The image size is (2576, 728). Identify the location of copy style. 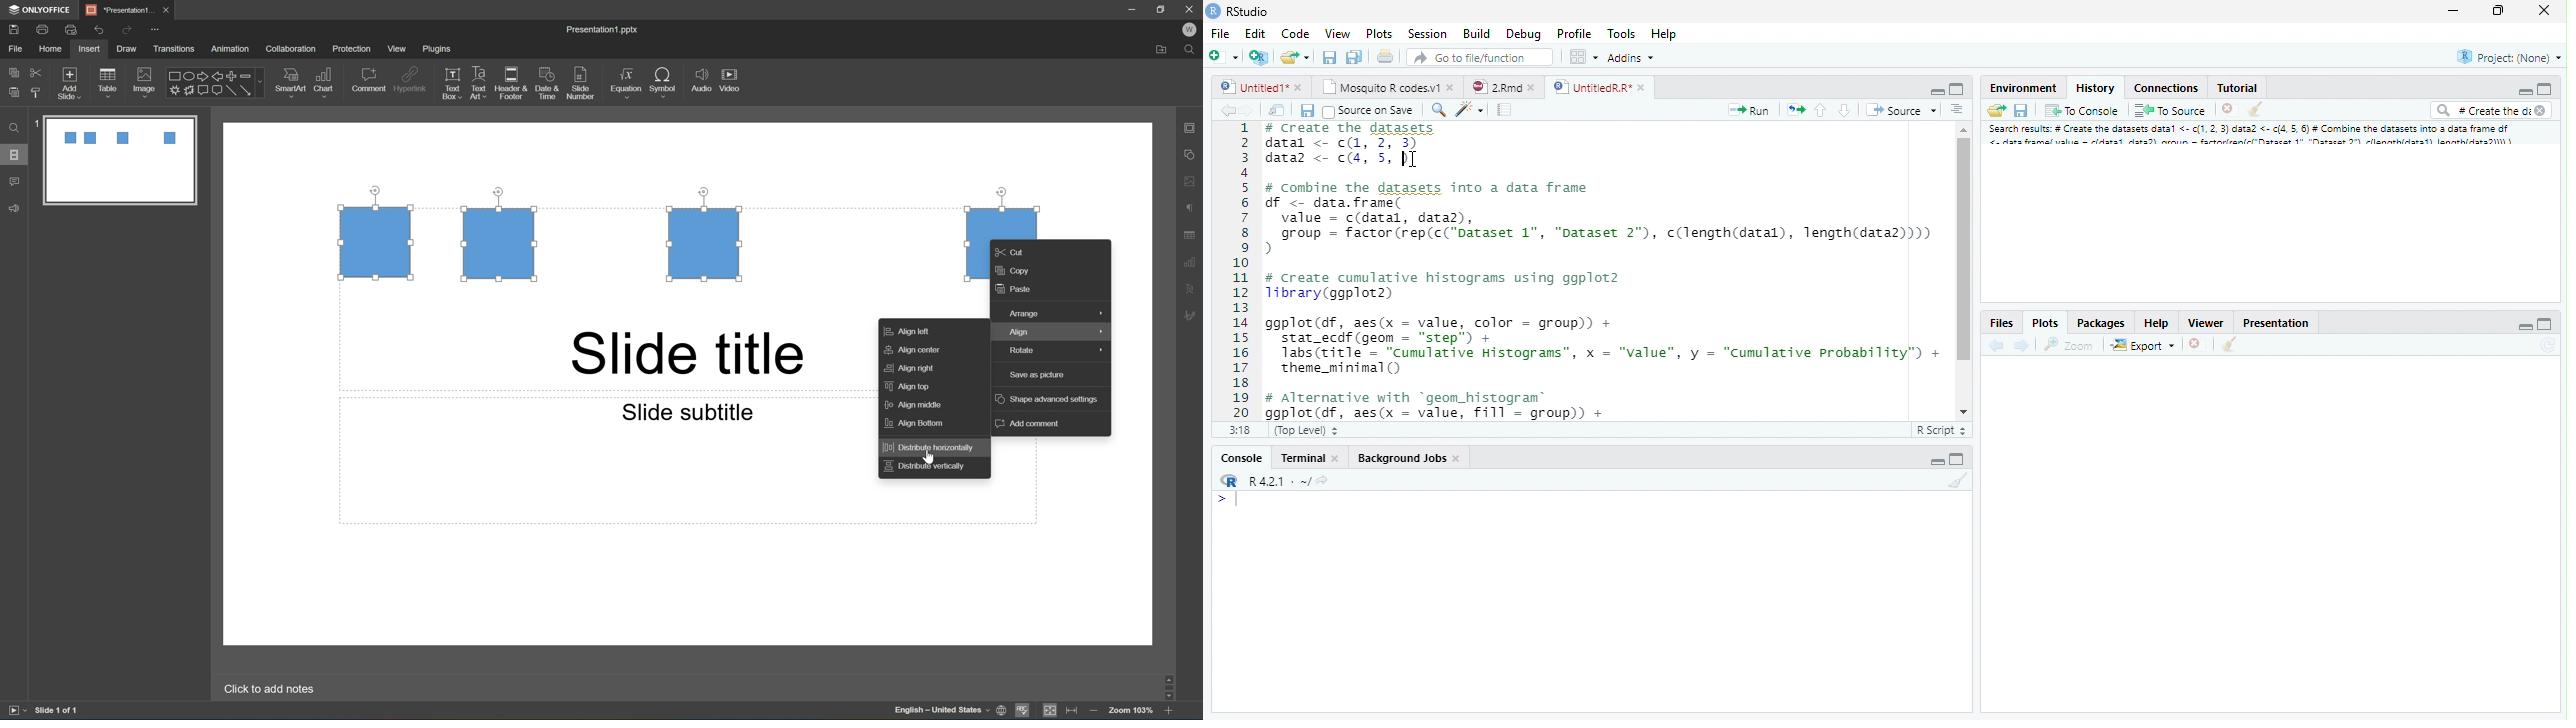
(36, 93).